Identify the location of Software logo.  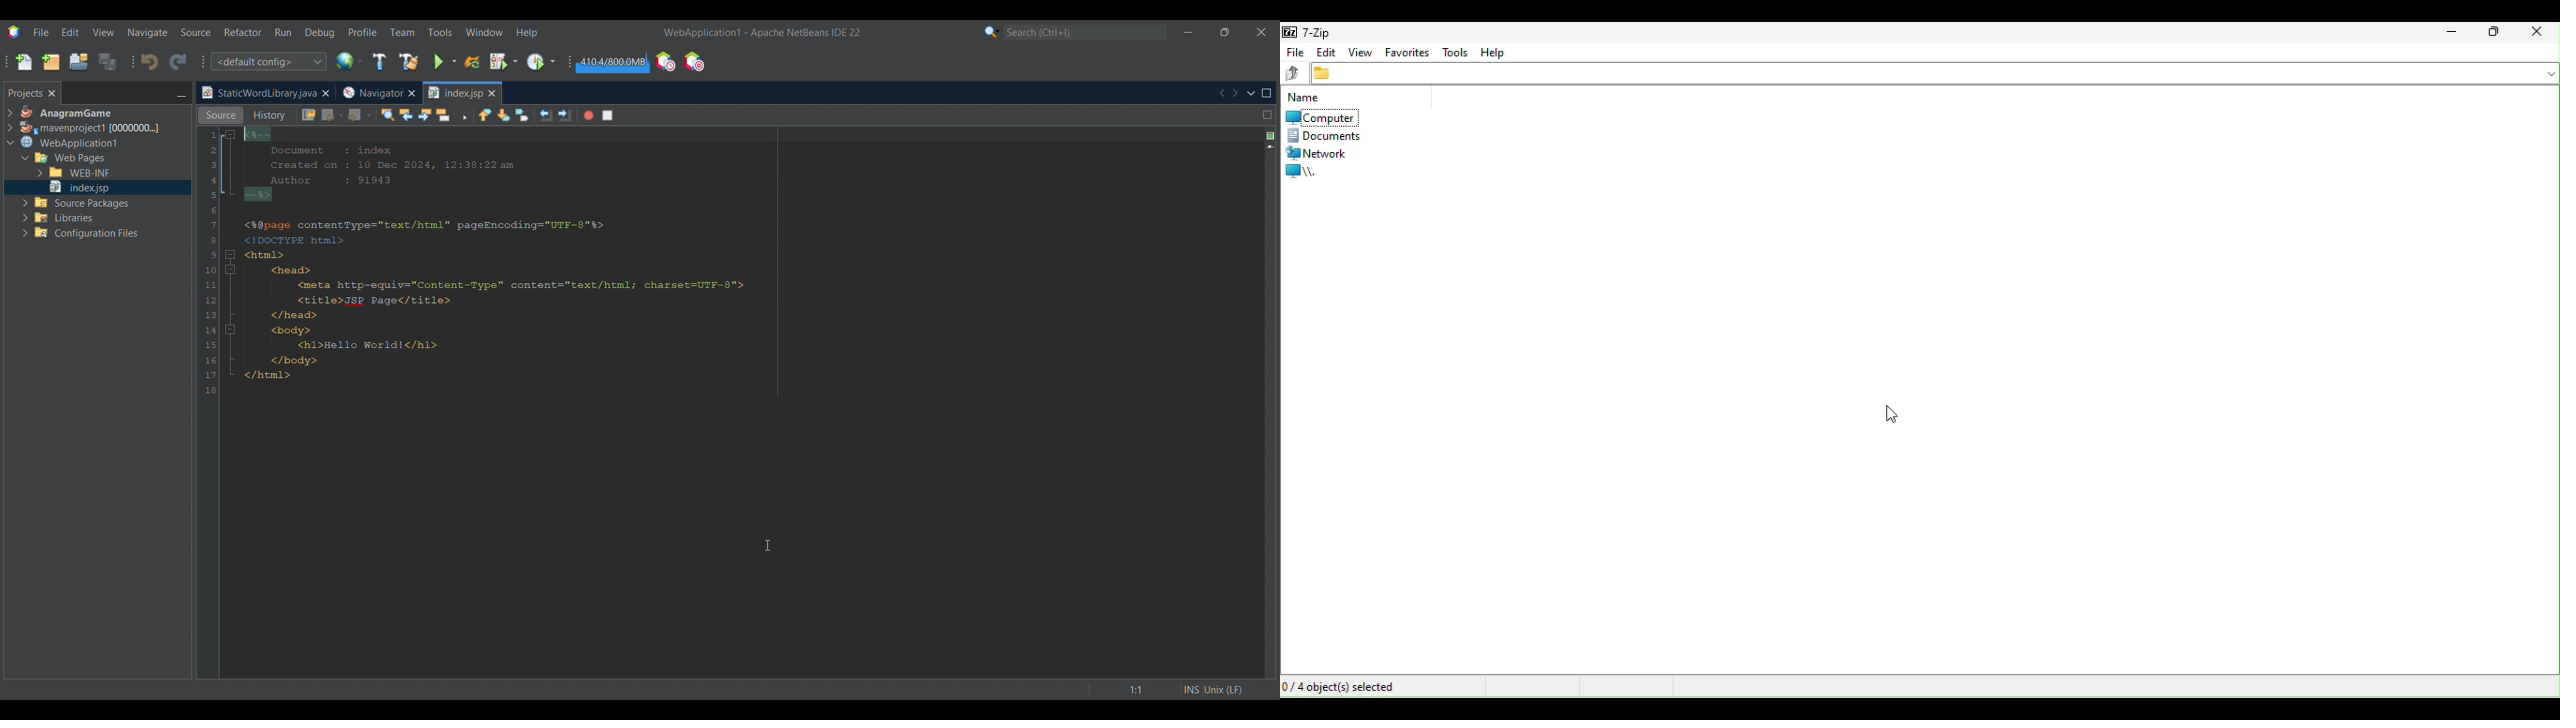
(13, 32).